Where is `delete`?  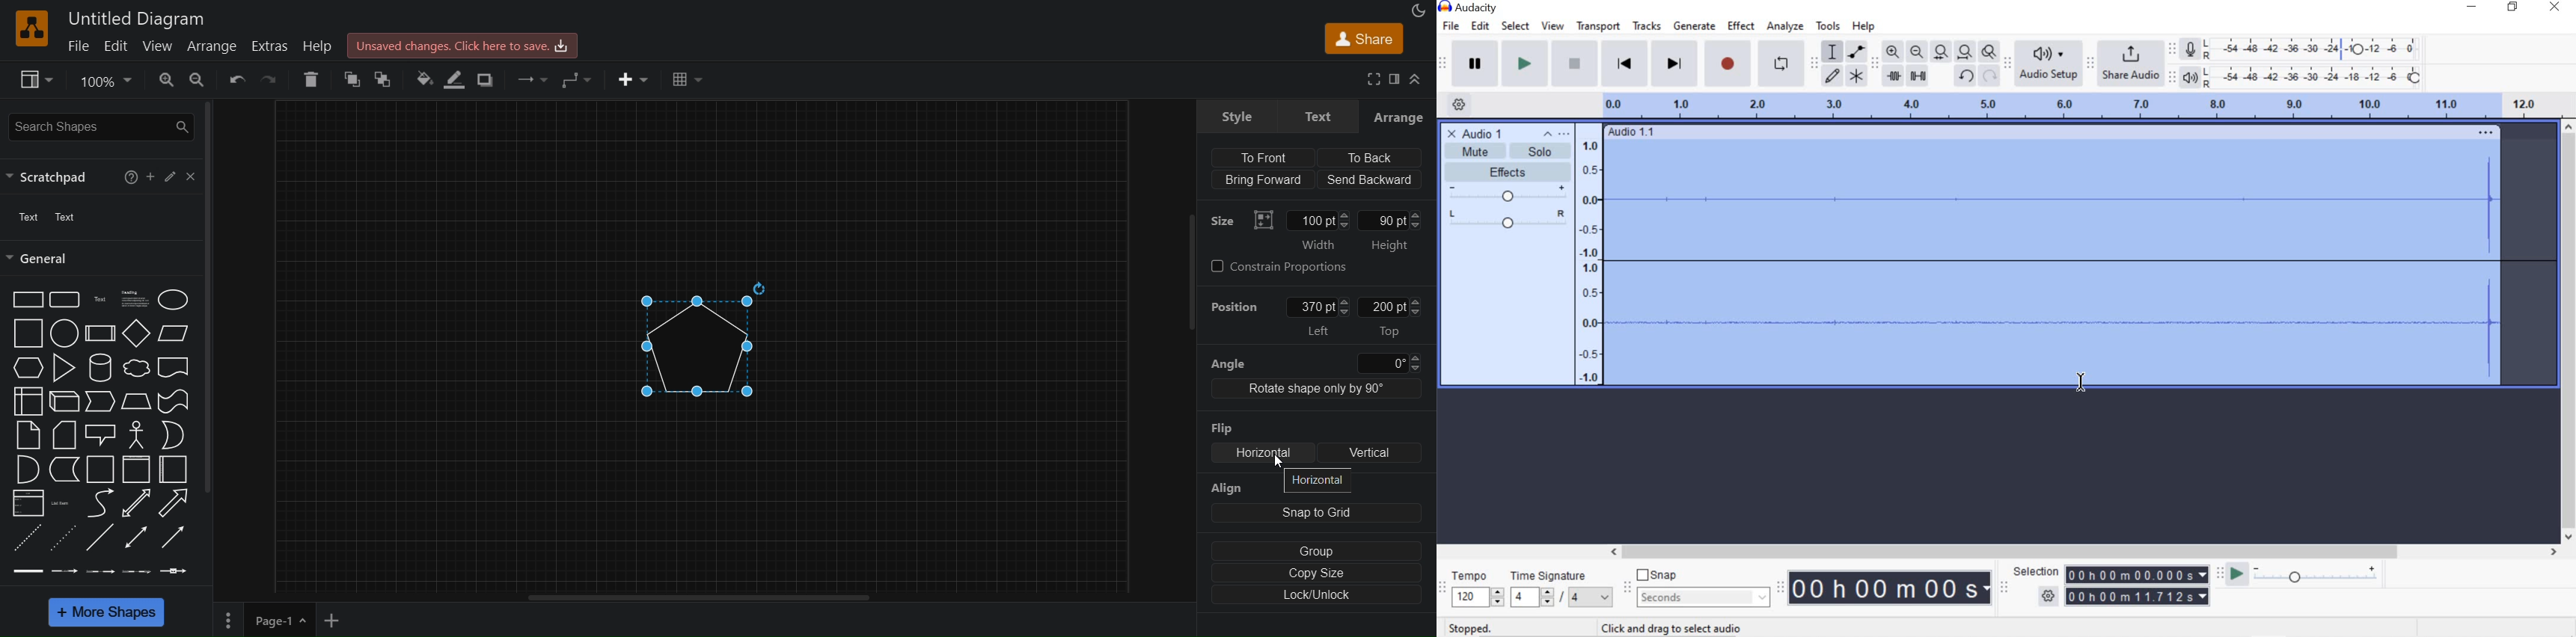 delete is located at coordinates (310, 79).